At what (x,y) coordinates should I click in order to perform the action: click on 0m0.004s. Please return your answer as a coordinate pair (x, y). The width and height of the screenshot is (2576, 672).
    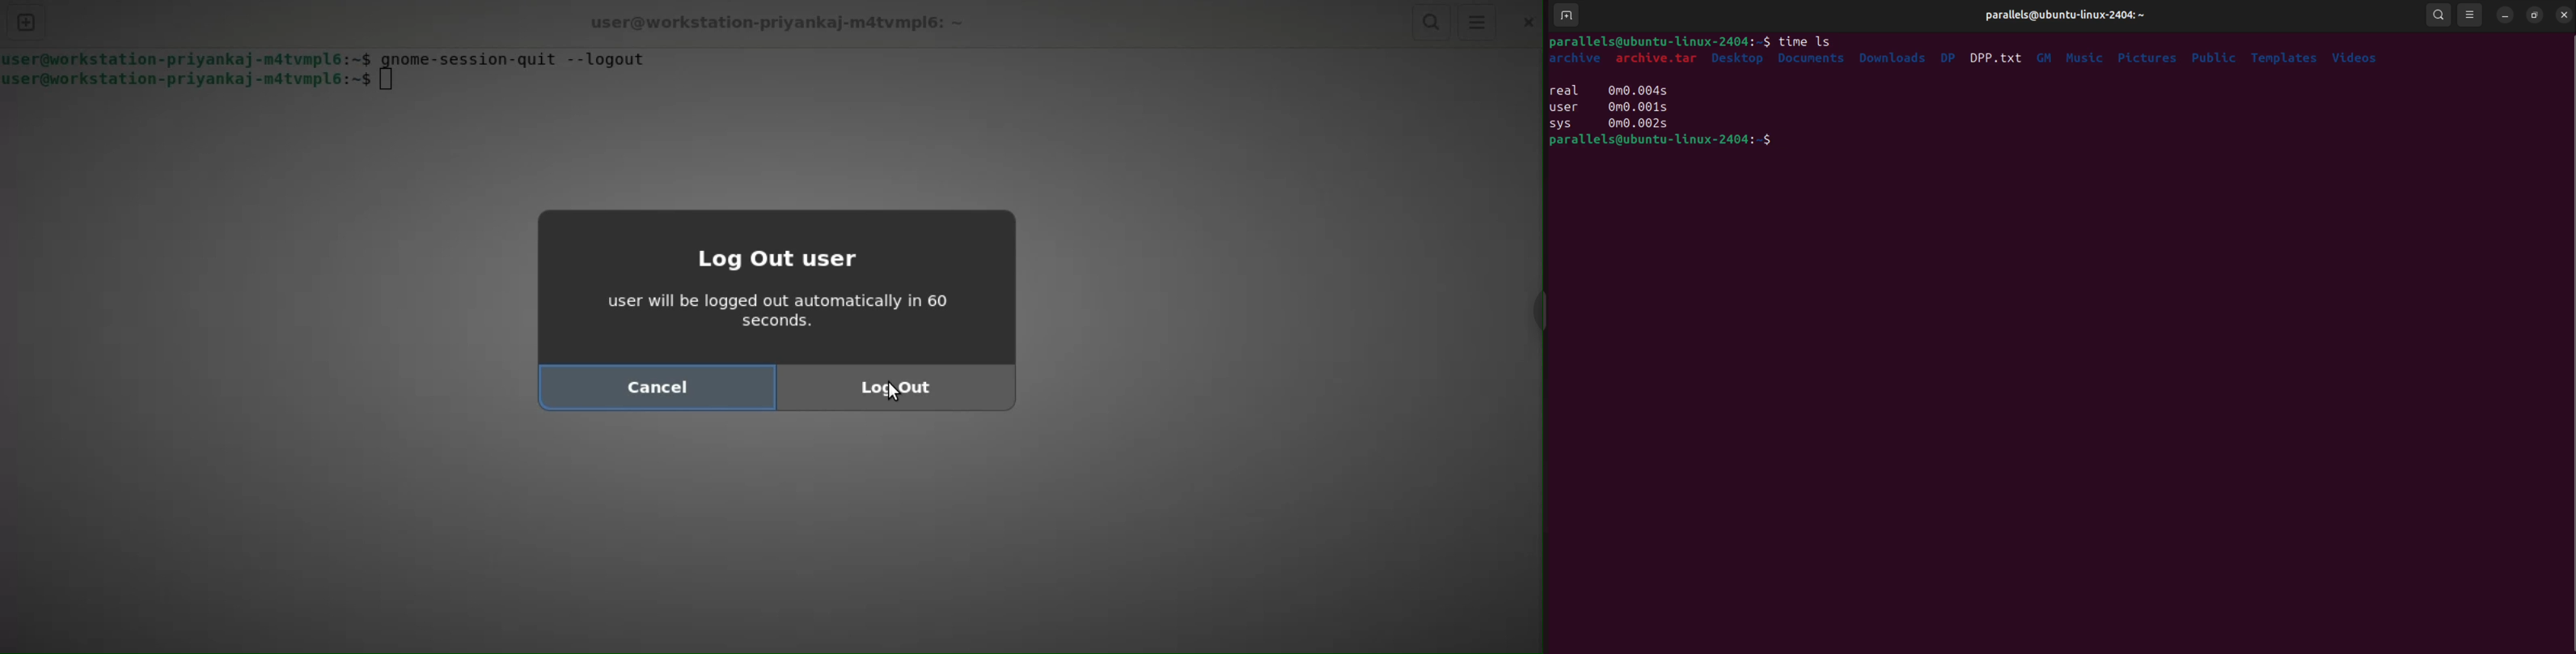
    Looking at the image, I should click on (1640, 91).